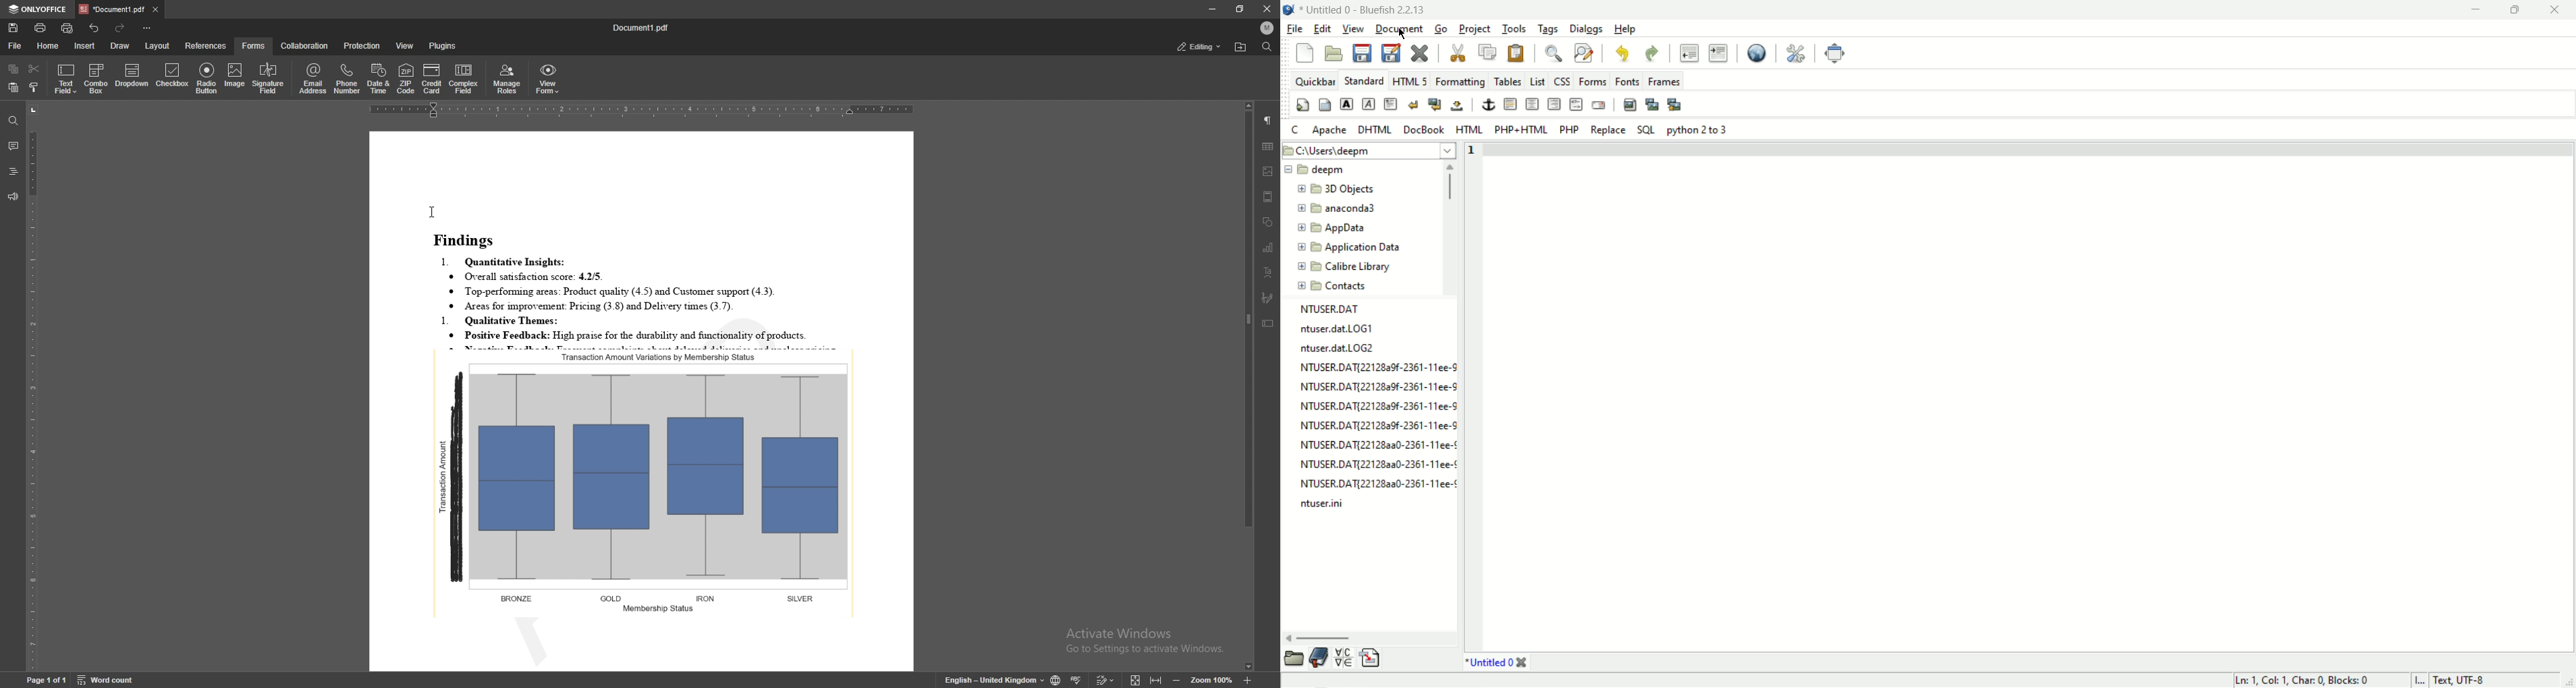  What do you see at coordinates (433, 211) in the screenshot?
I see `cursor` at bounding box center [433, 211].